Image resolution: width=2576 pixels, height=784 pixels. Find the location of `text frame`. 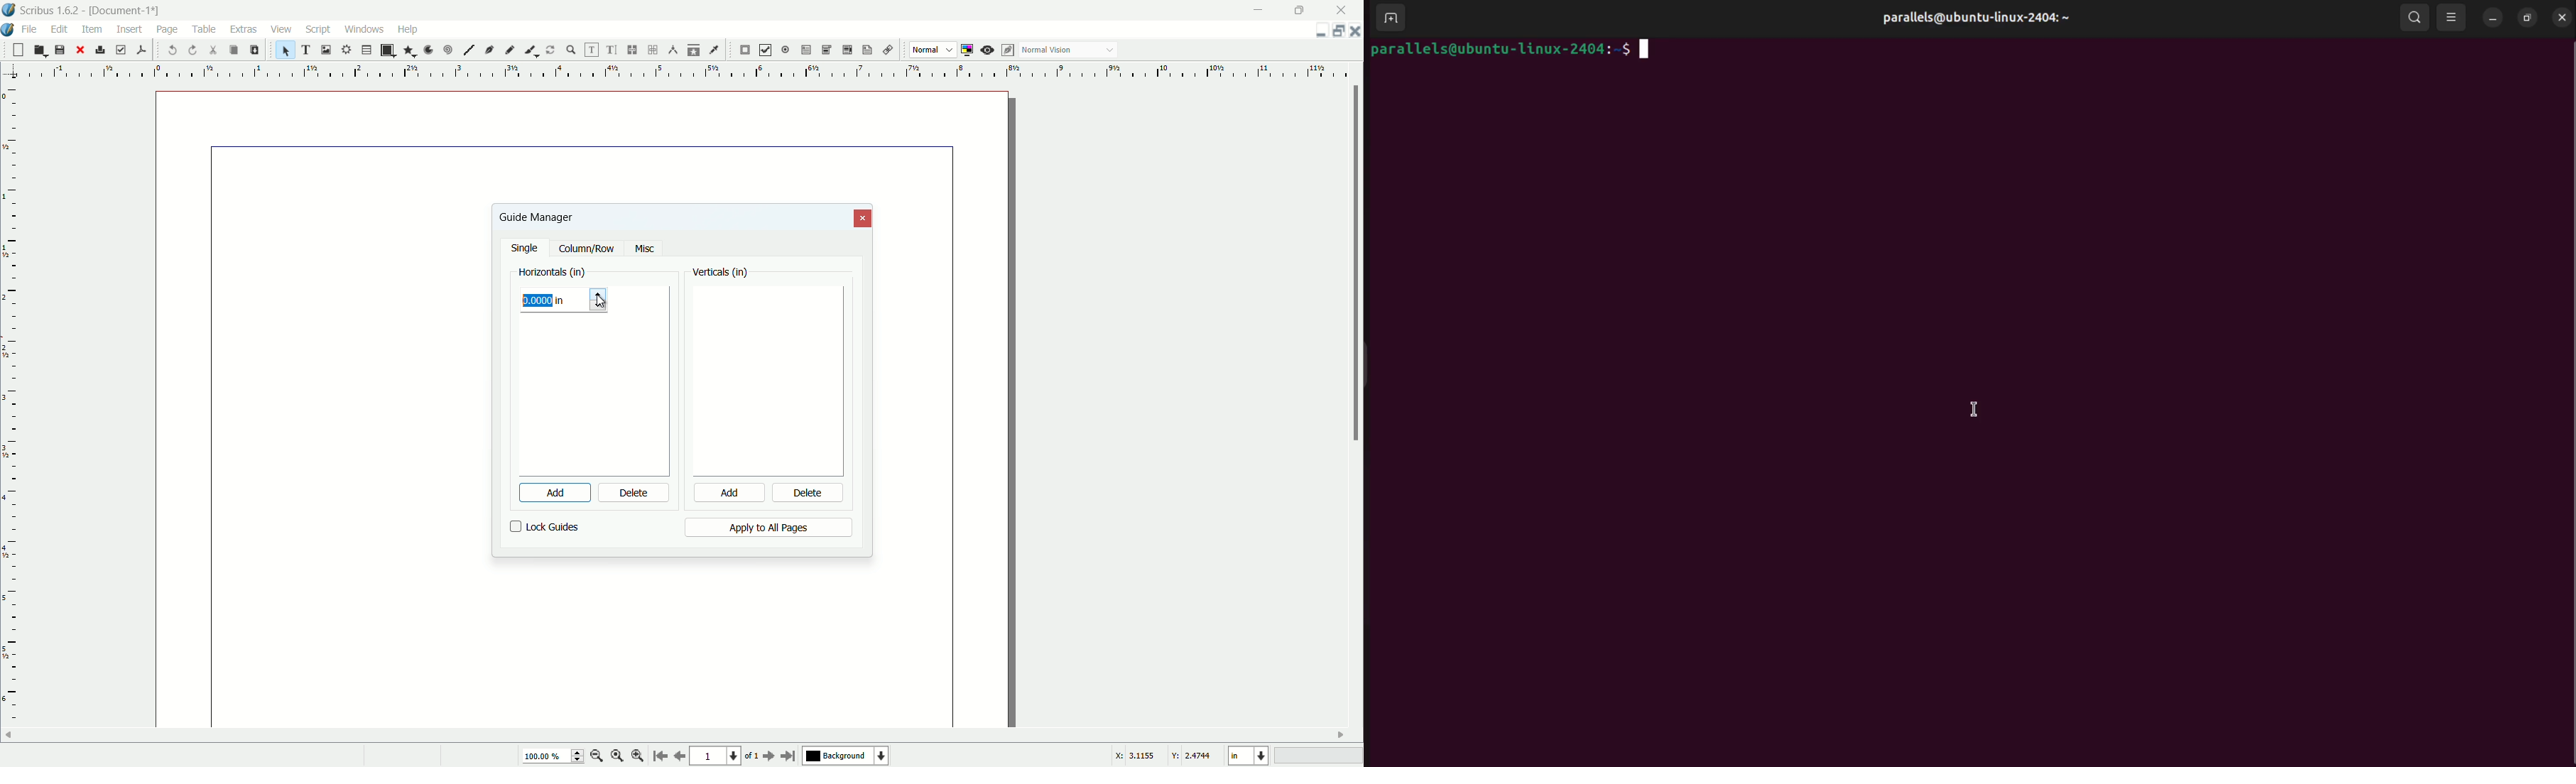

text frame is located at coordinates (307, 50).